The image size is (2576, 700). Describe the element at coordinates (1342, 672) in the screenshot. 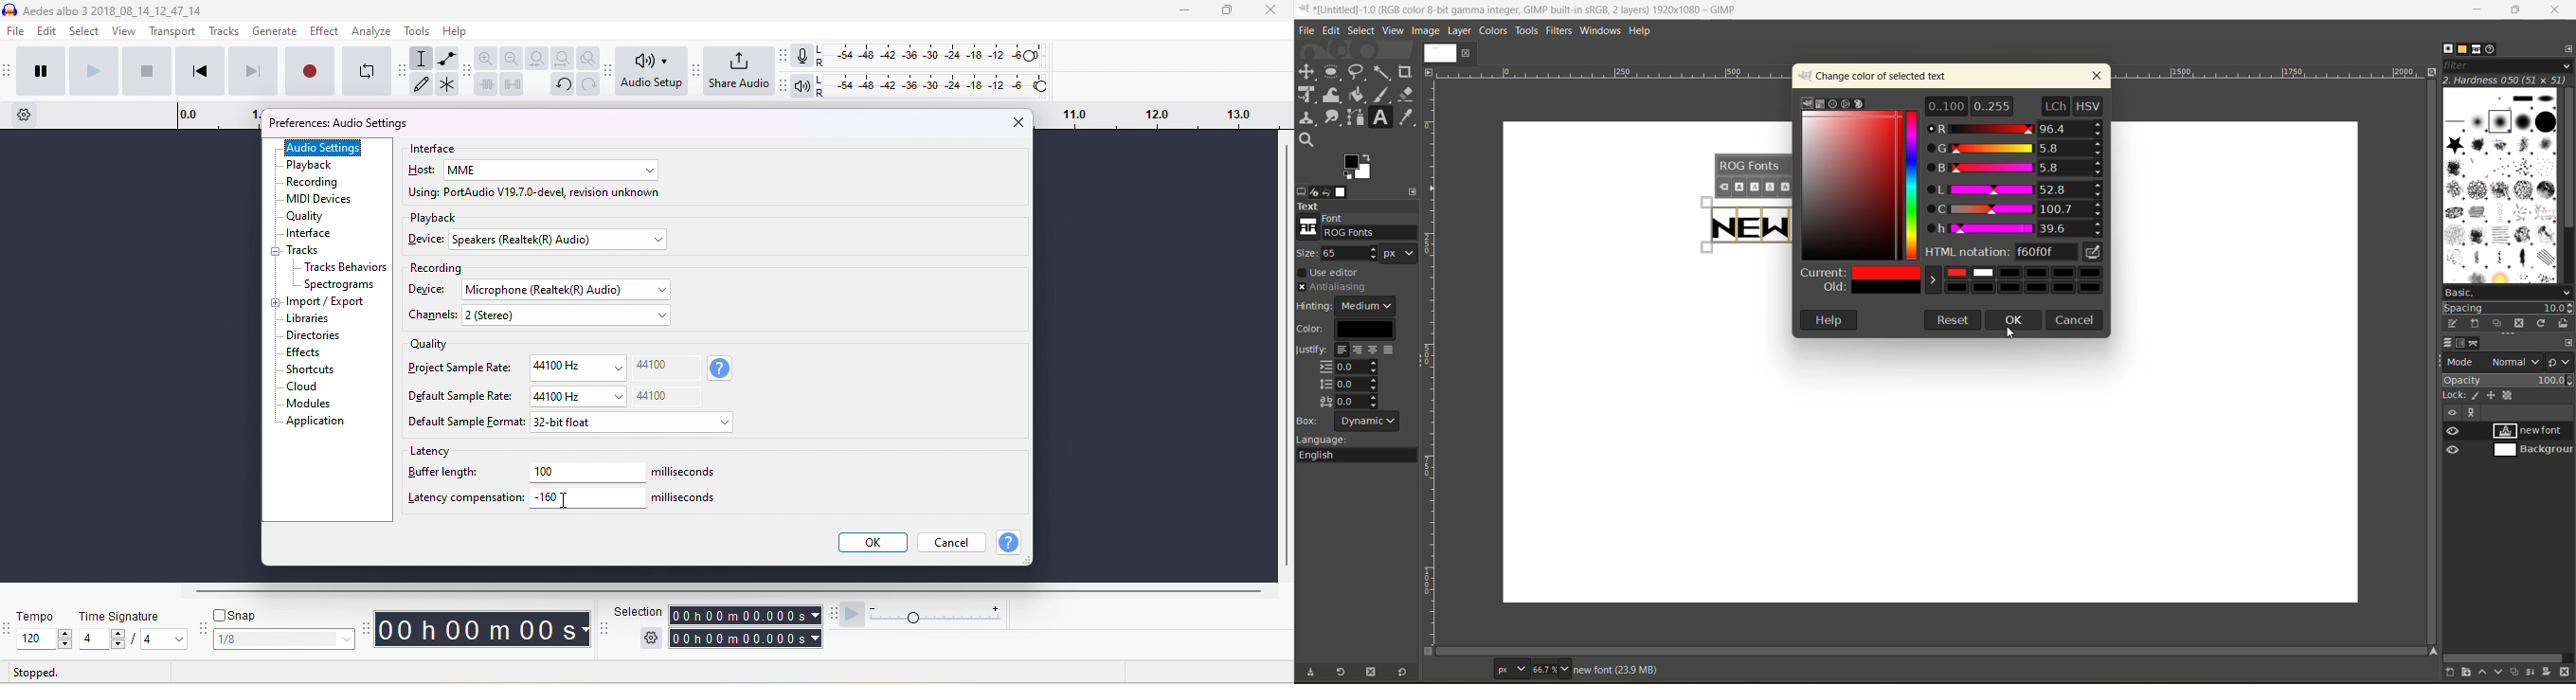

I see `restore tool preset` at that location.